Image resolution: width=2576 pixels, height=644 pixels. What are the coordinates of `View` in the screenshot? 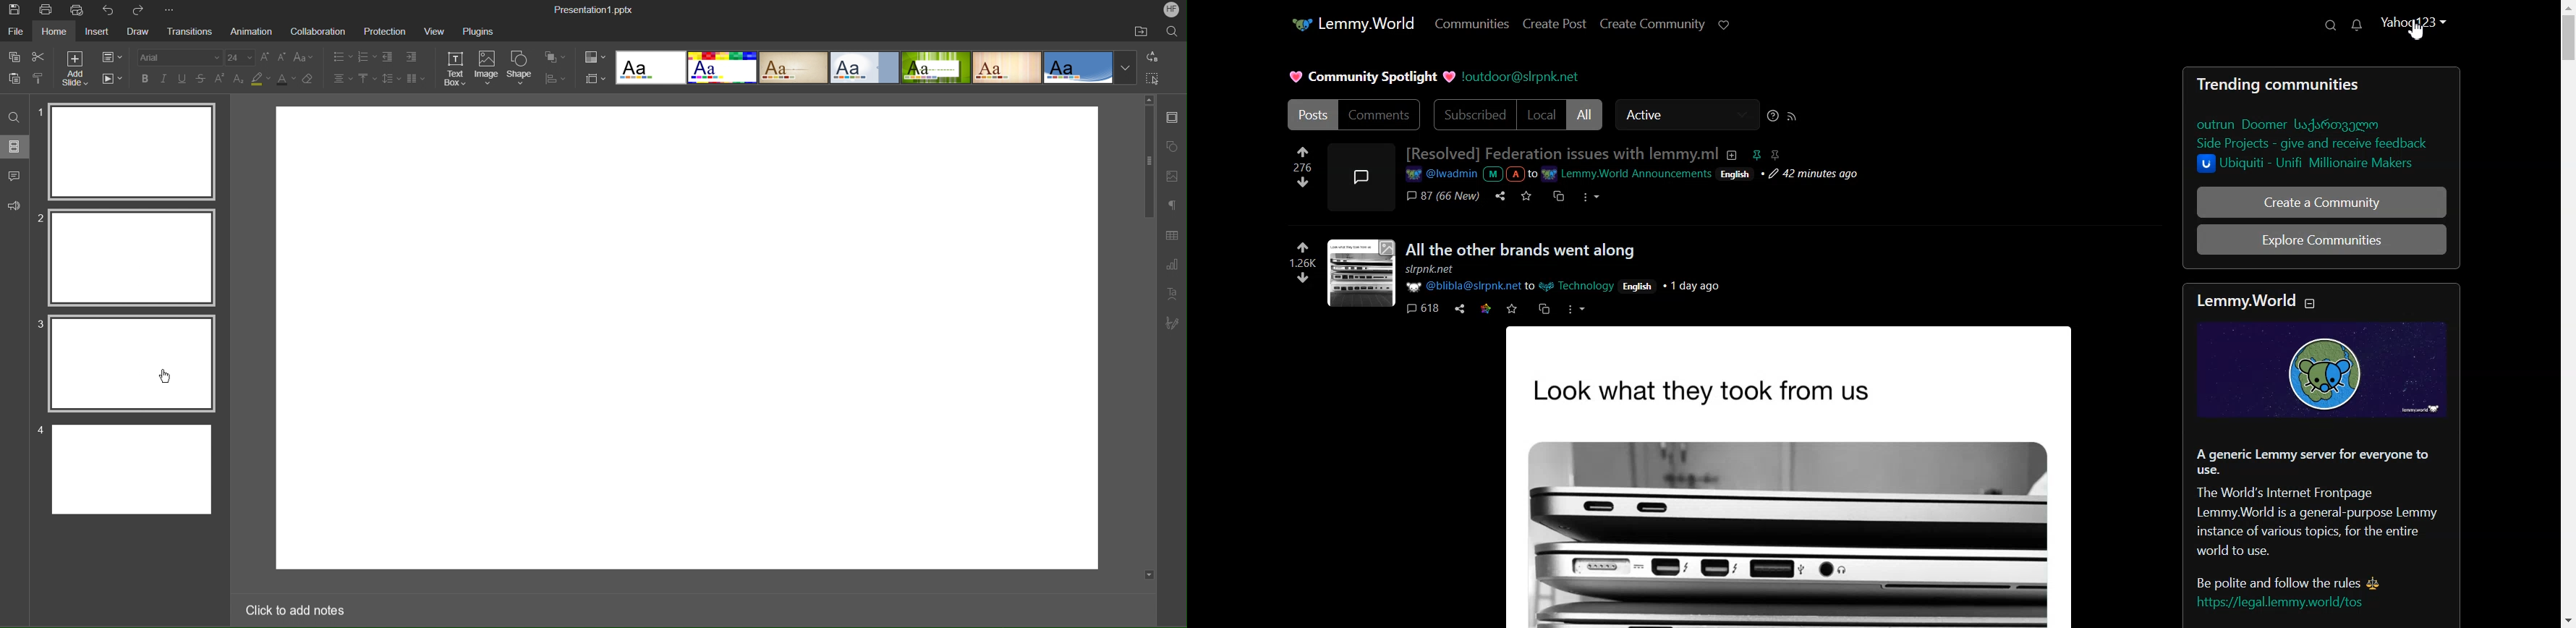 It's located at (434, 31).